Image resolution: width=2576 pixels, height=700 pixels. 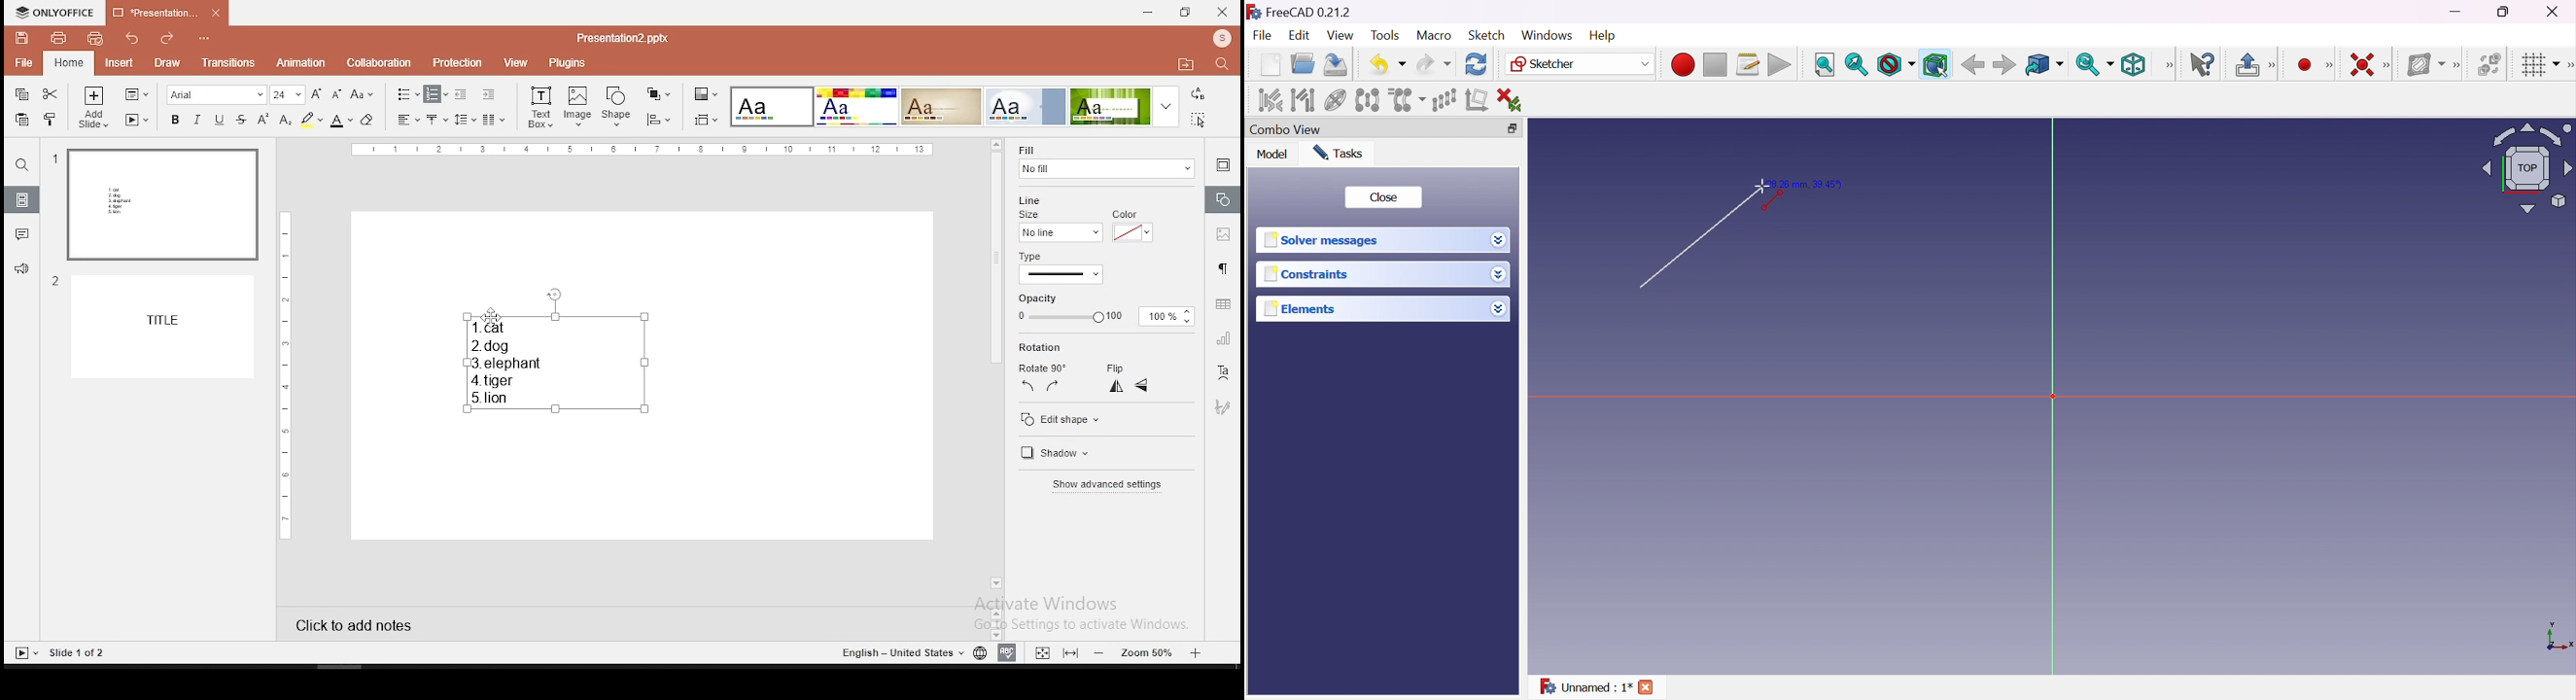 What do you see at coordinates (1226, 66) in the screenshot?
I see `search` at bounding box center [1226, 66].